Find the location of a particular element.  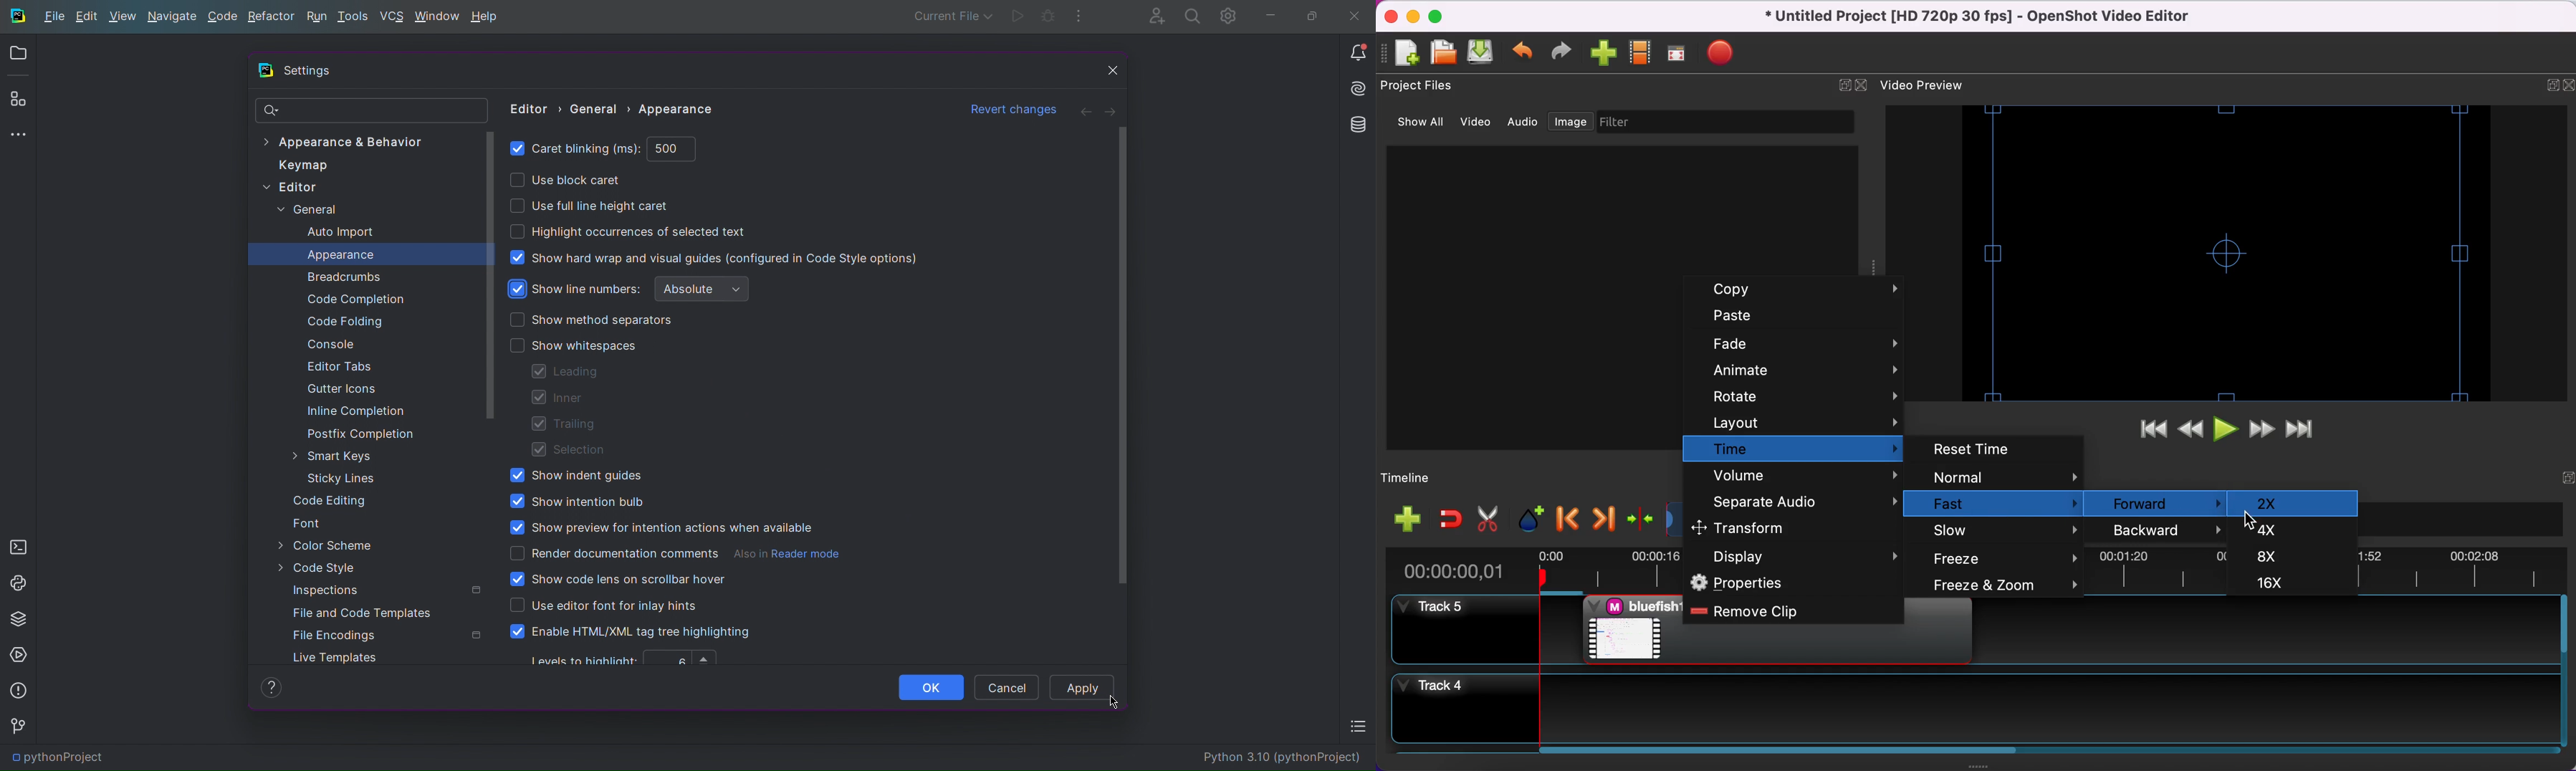

Terminal is located at coordinates (18, 545).